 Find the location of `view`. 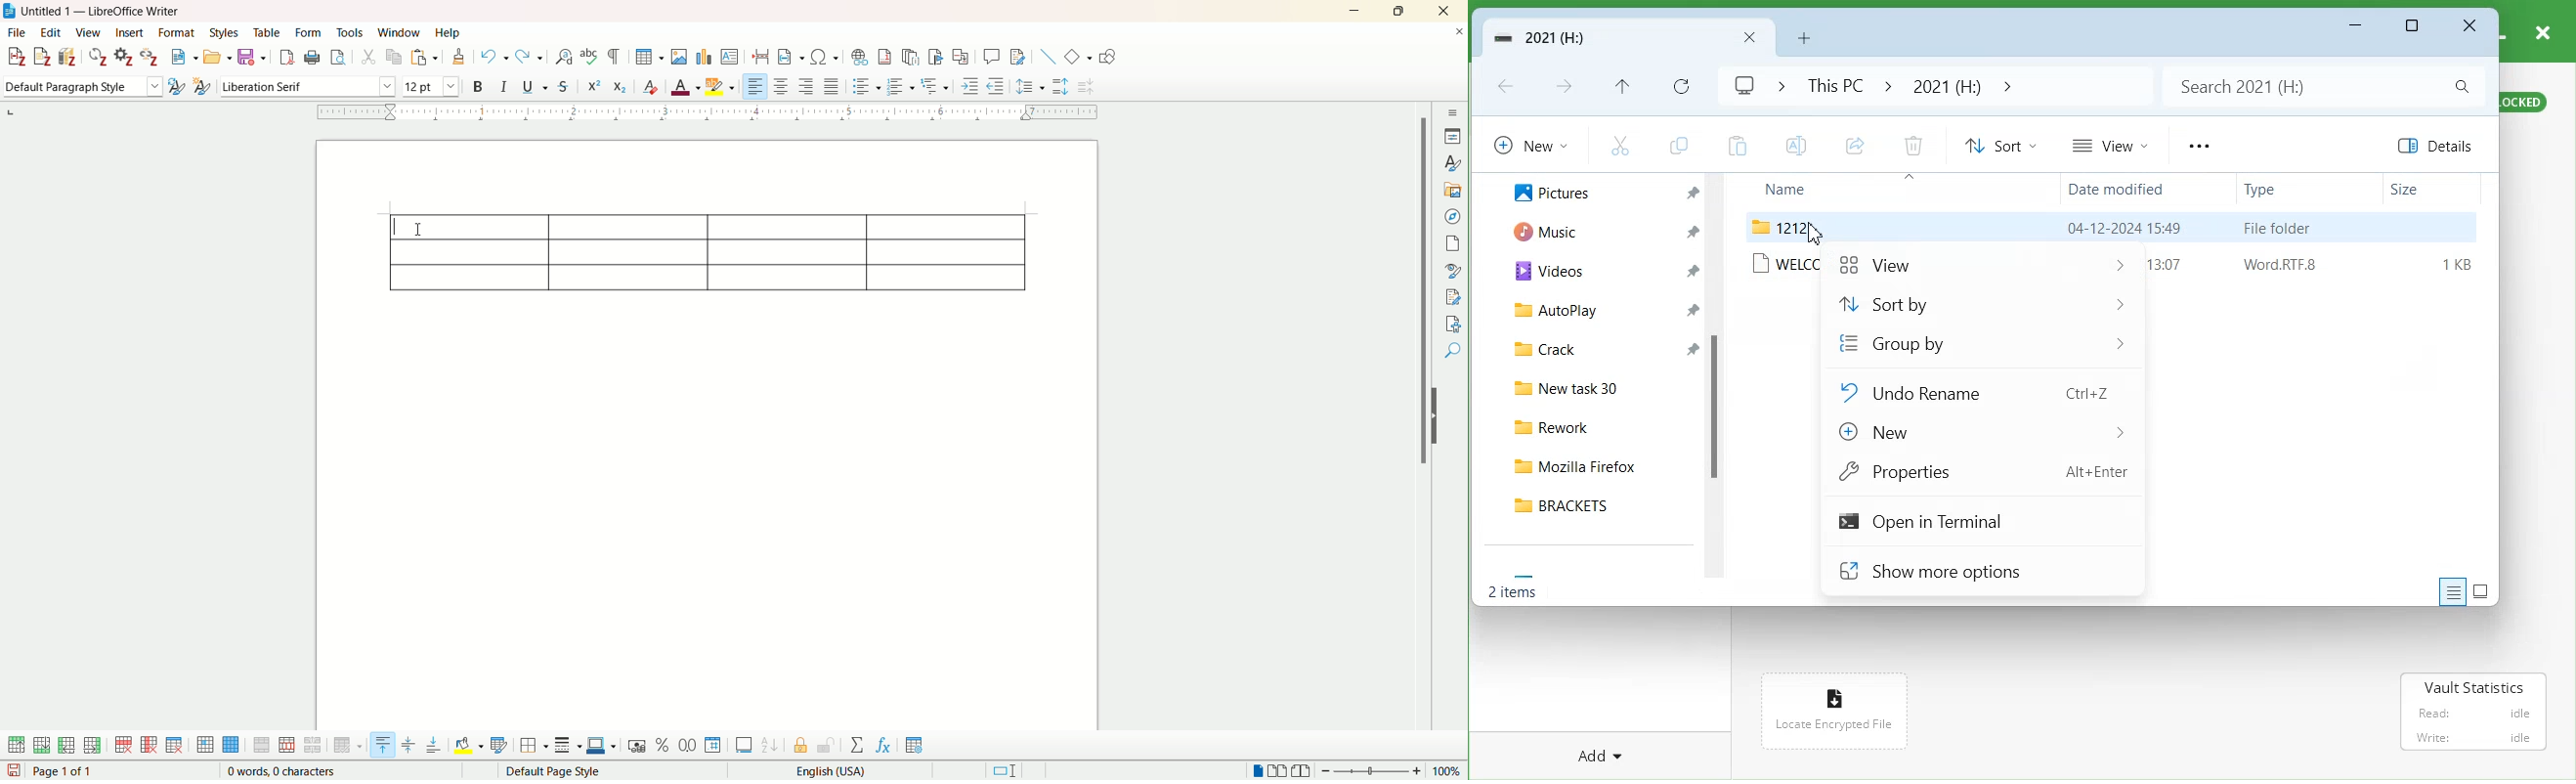

view is located at coordinates (88, 31).